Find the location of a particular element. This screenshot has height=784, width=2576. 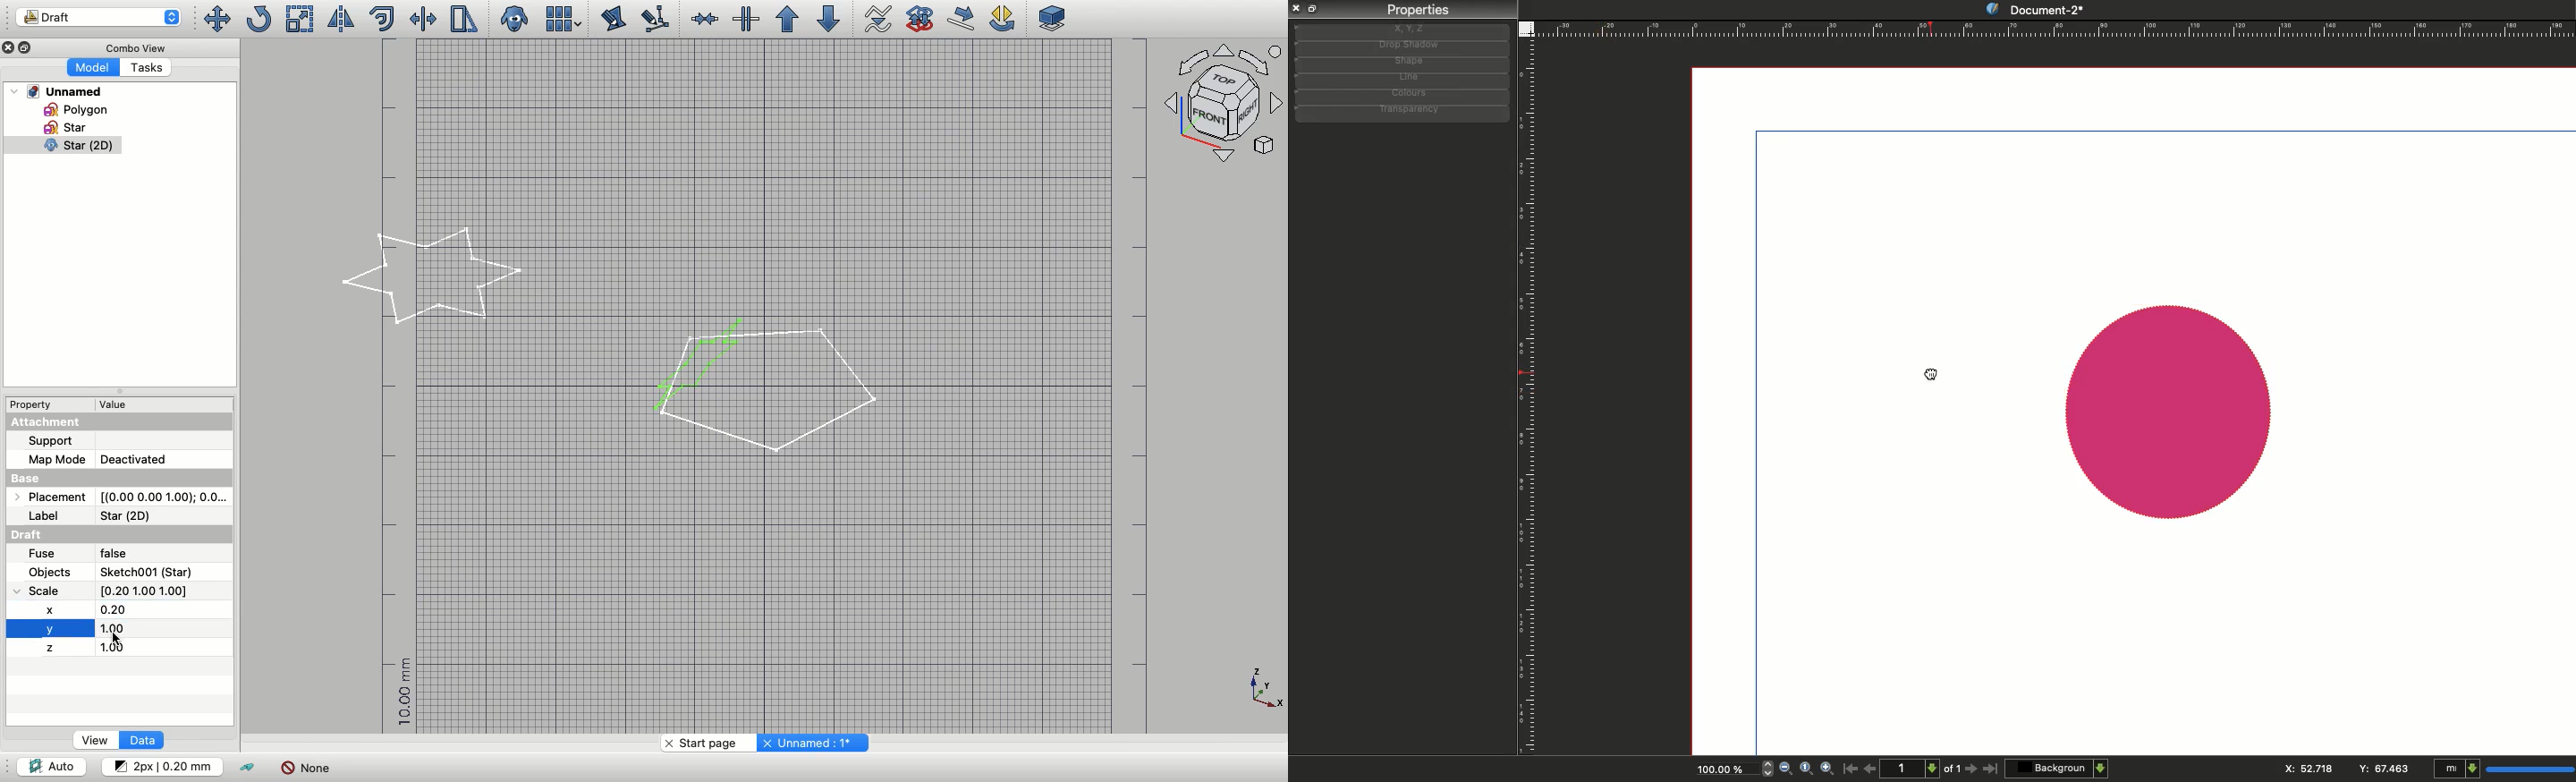

Line is located at coordinates (1397, 79).